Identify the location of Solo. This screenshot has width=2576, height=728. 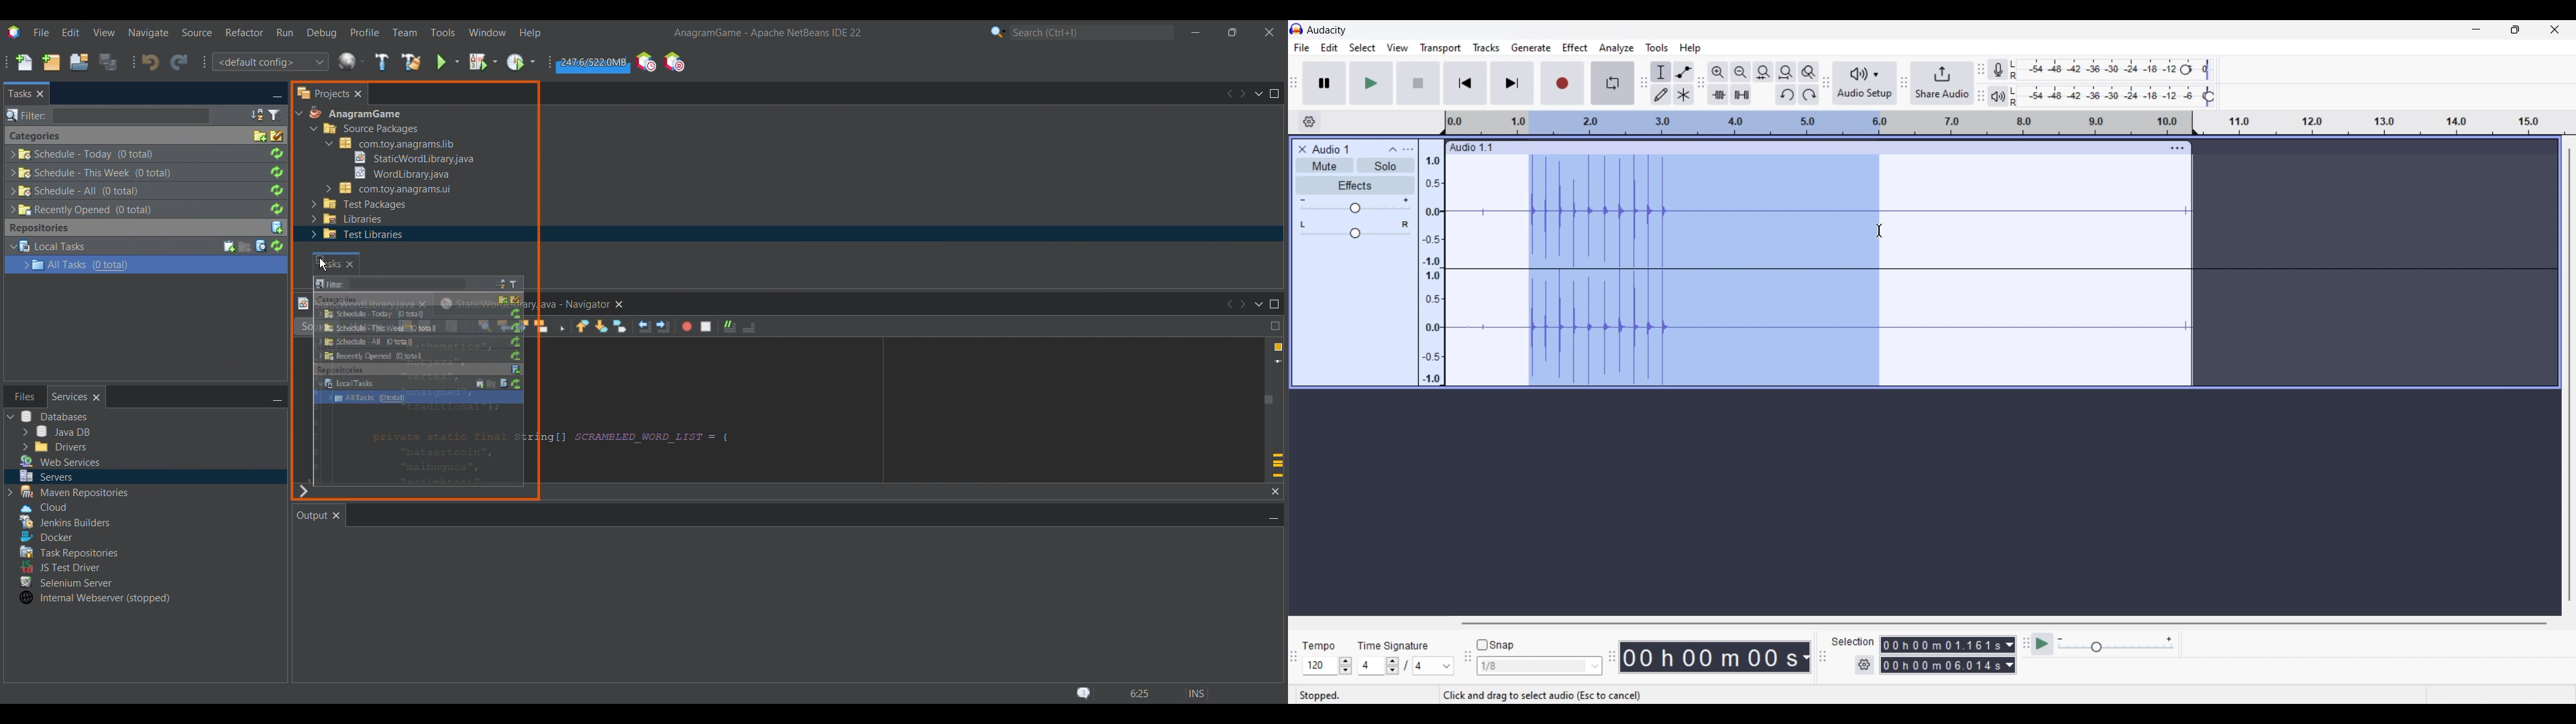
(1385, 165).